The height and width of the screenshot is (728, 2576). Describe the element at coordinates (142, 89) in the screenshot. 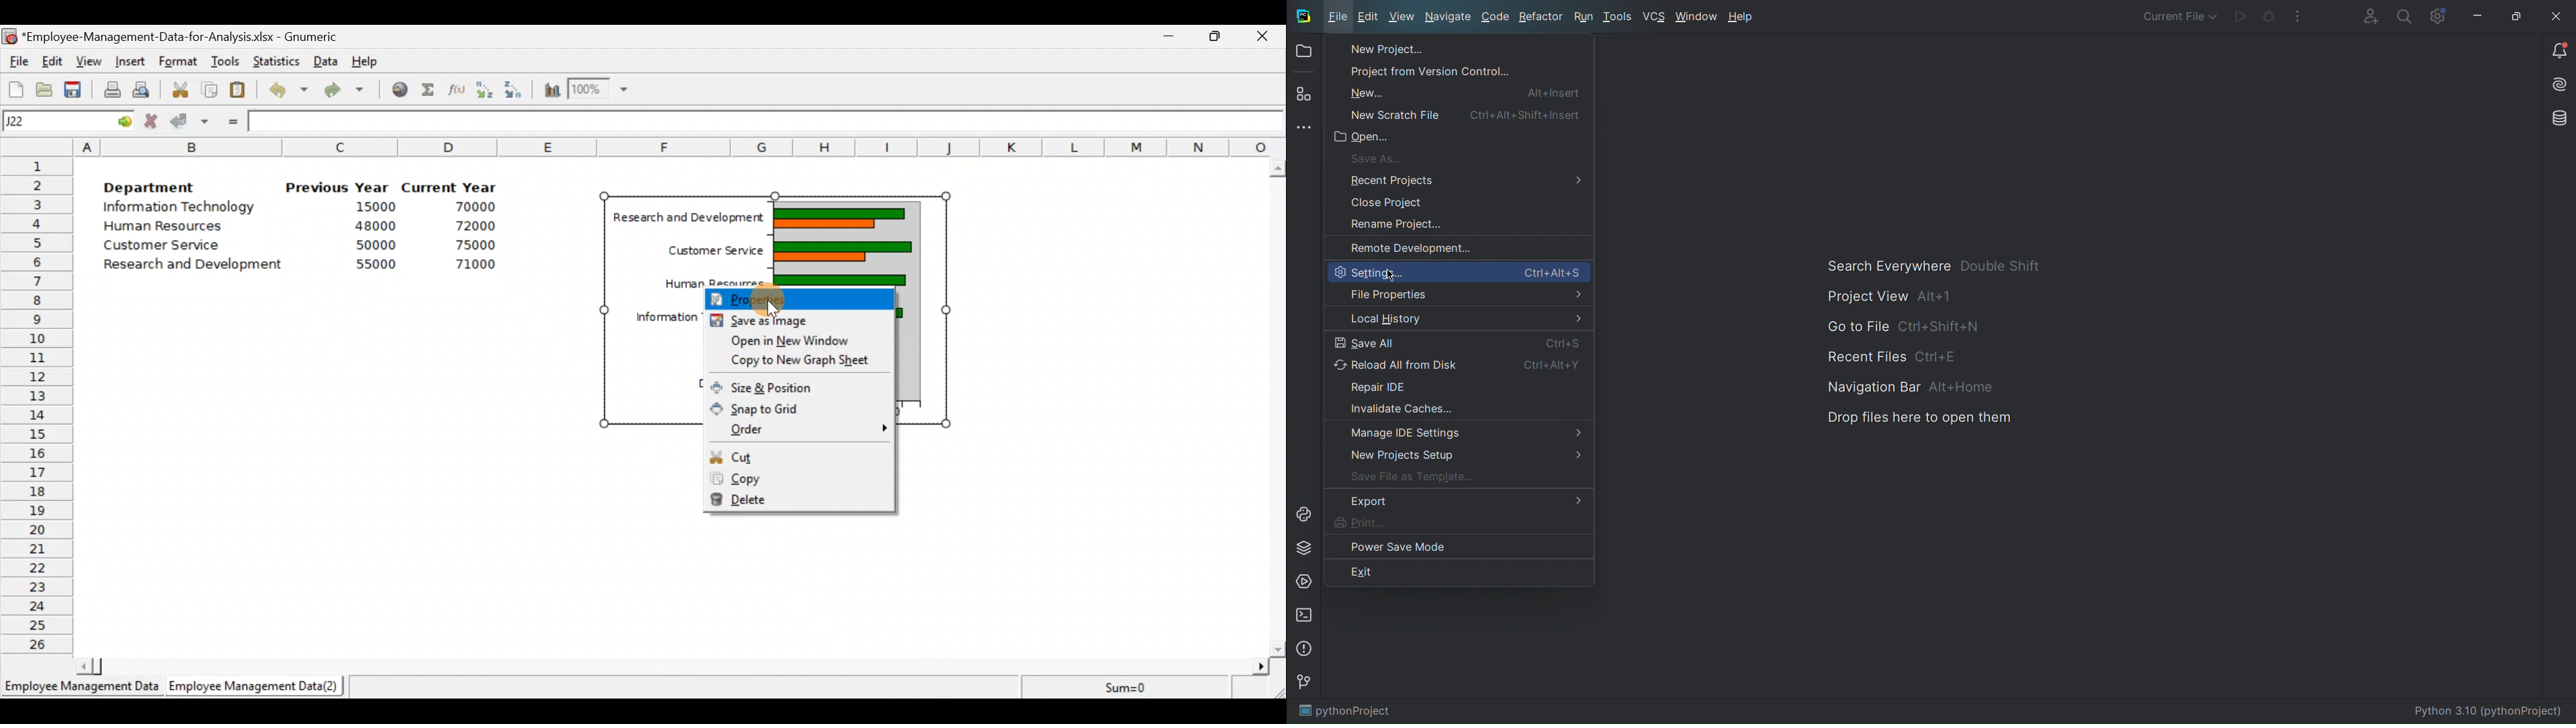

I see `Print preview` at that location.